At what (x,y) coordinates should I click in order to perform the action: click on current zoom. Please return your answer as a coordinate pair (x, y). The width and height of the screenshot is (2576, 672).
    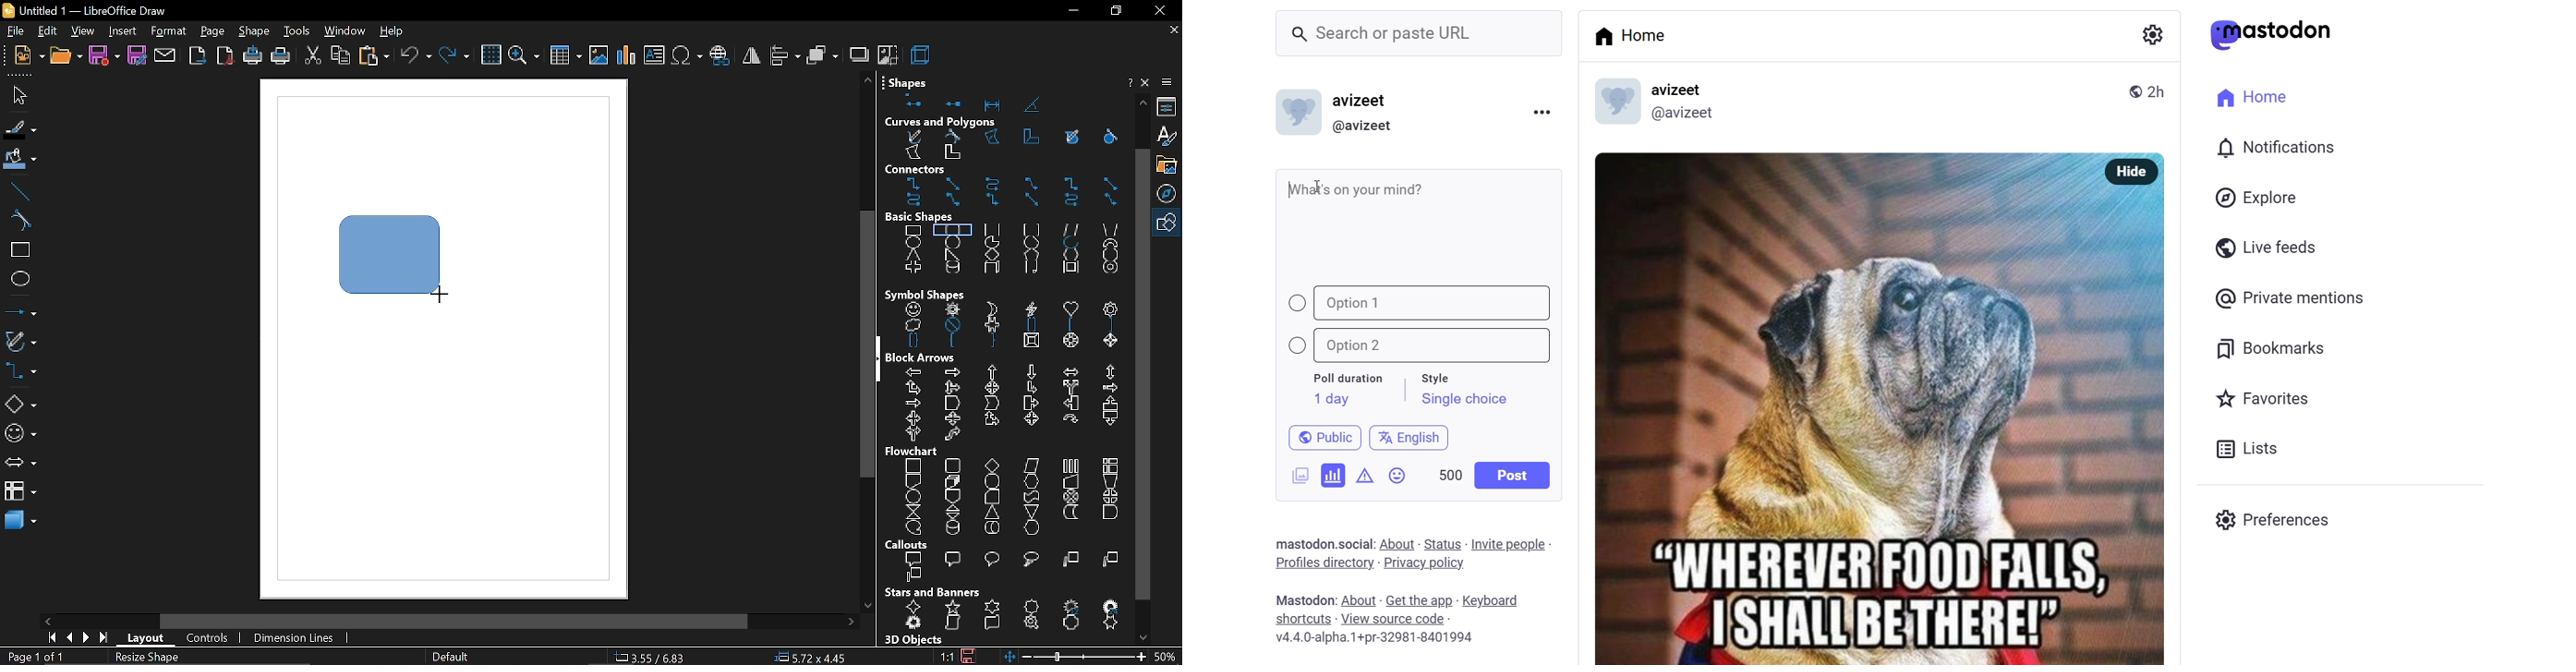
    Looking at the image, I should click on (1167, 656).